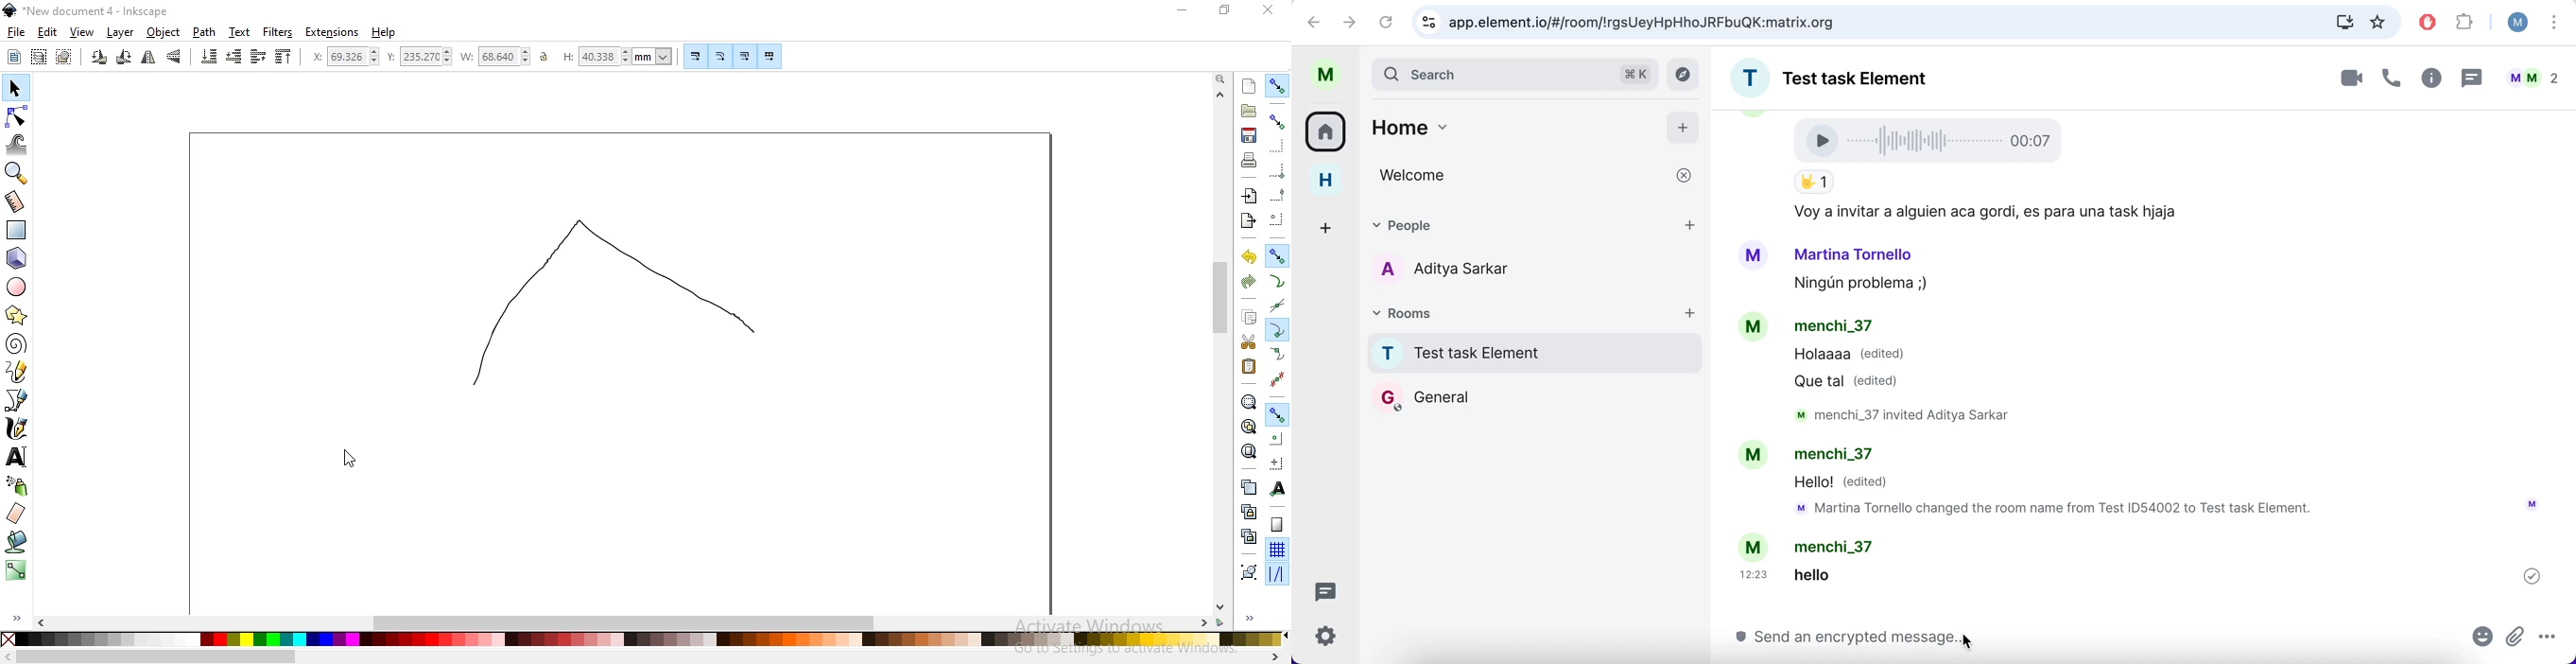 This screenshot has width=2576, height=672. I want to click on width of selection, so click(495, 57).